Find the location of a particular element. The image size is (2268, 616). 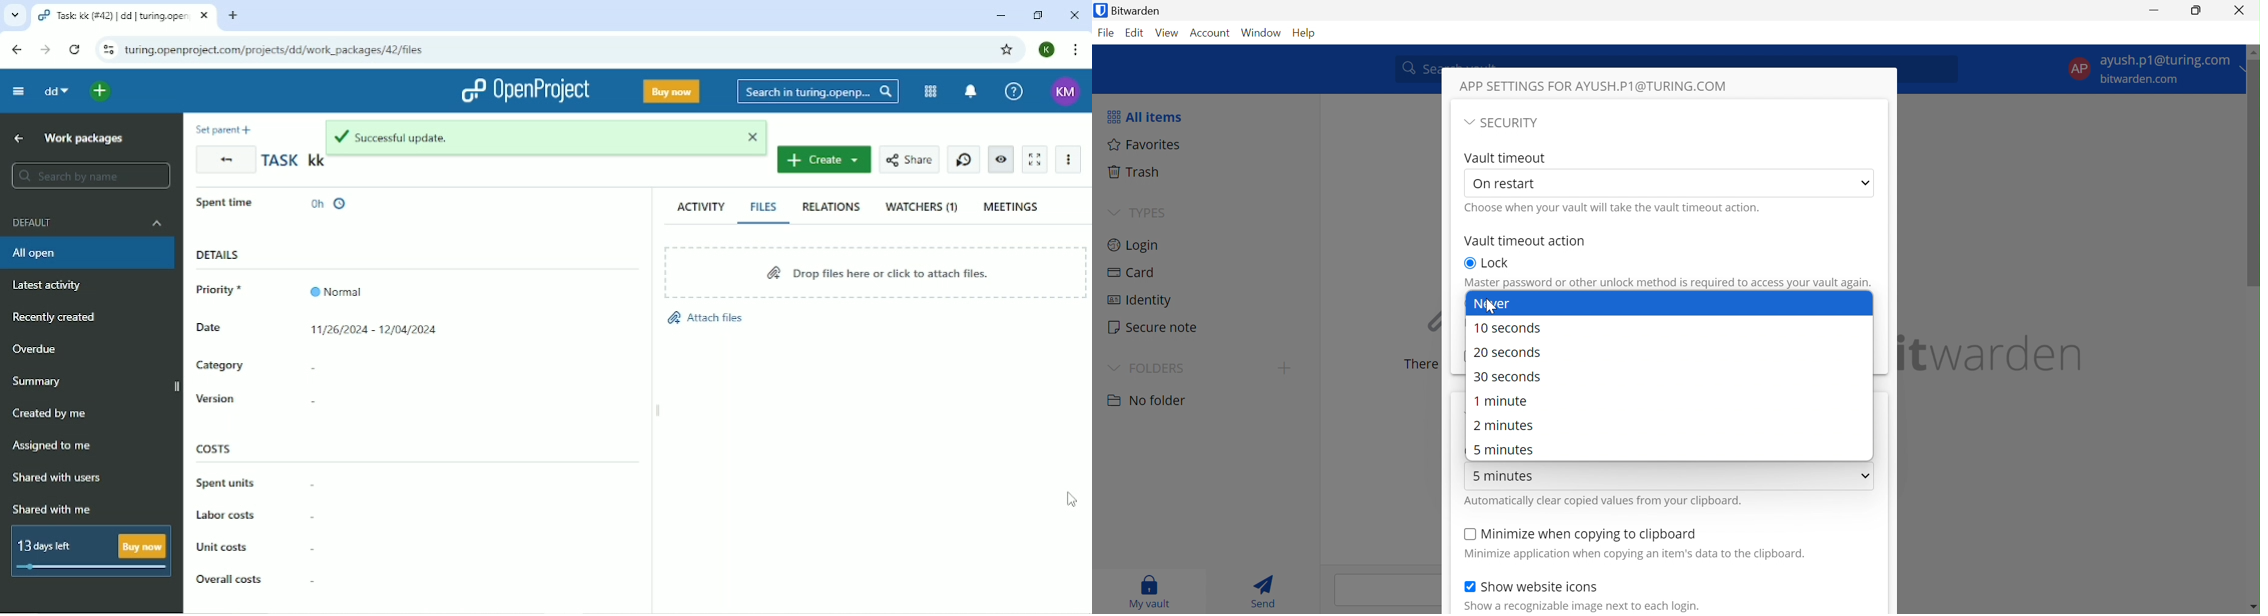

Edit is located at coordinates (1135, 33).